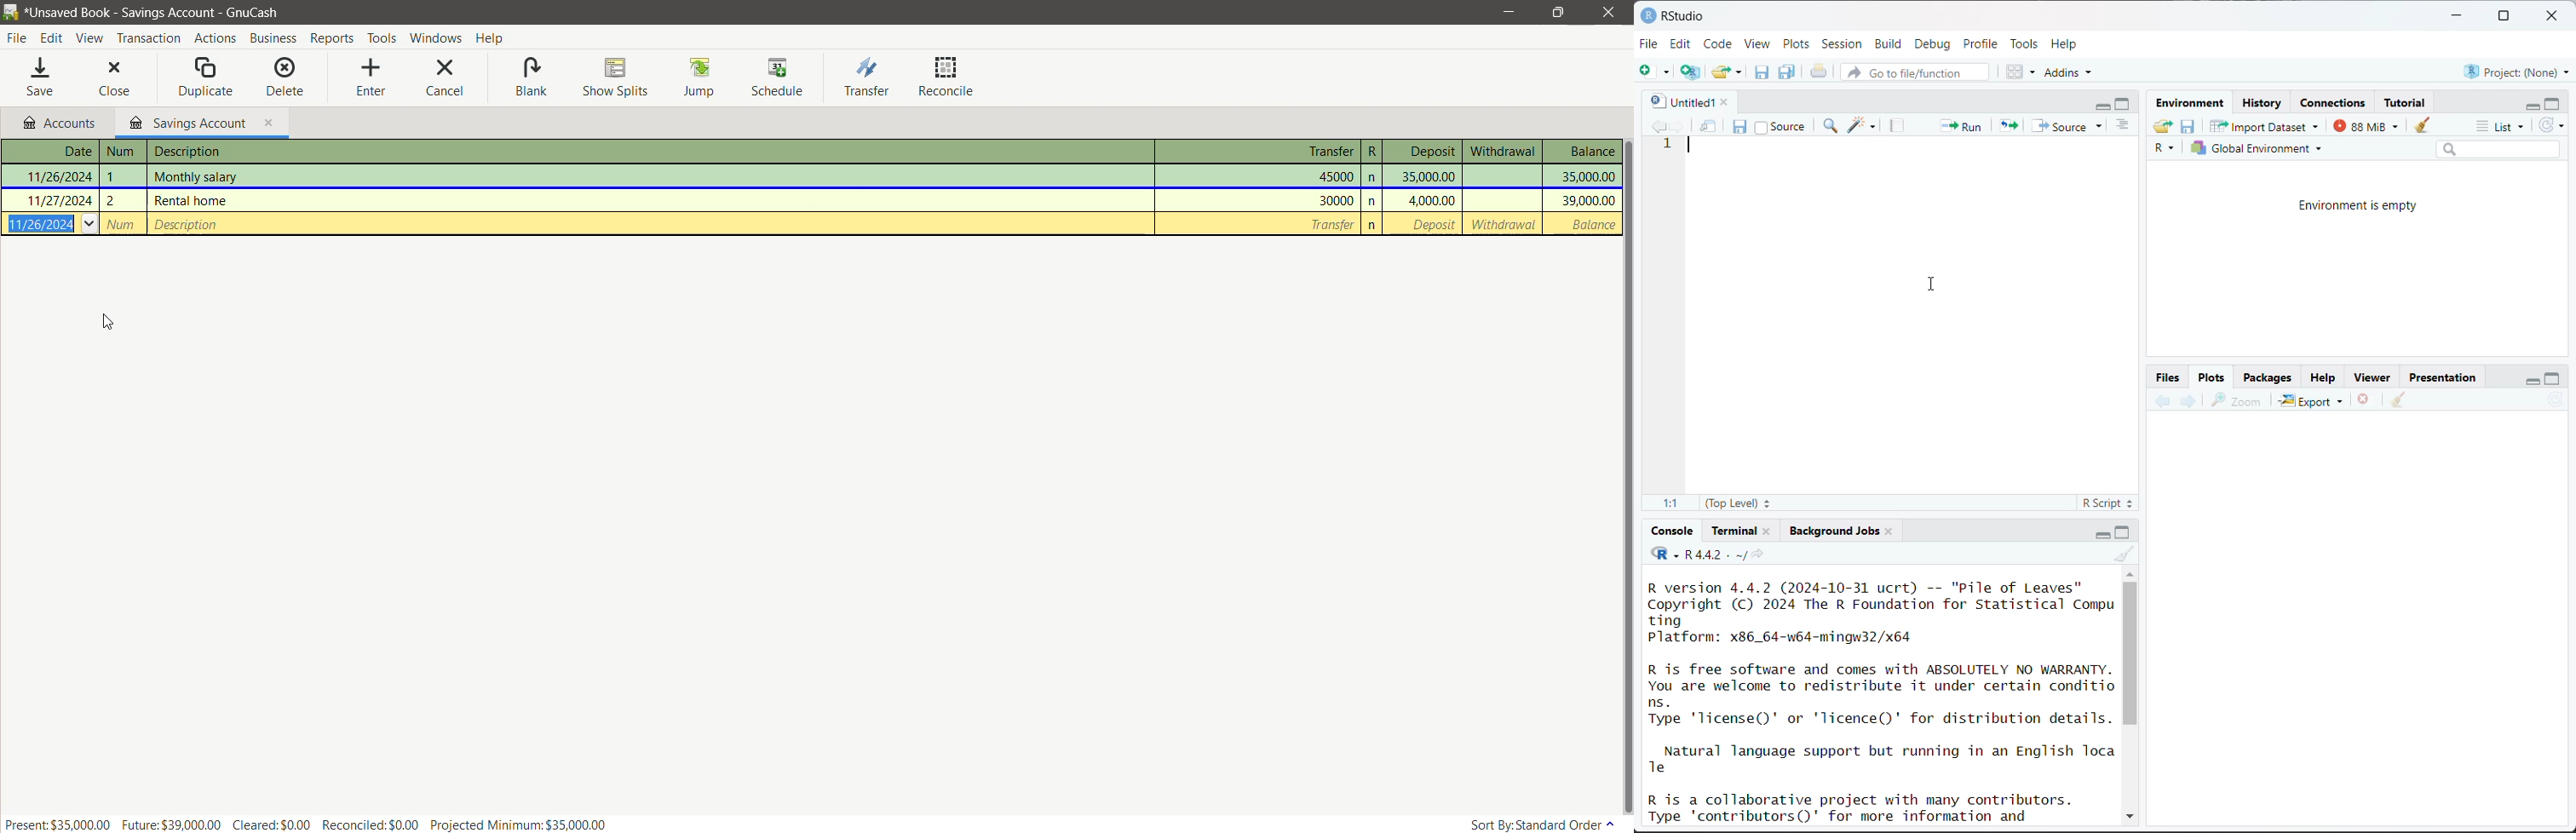 The image size is (2576, 840). Describe the element at coordinates (1649, 43) in the screenshot. I see `File` at that location.